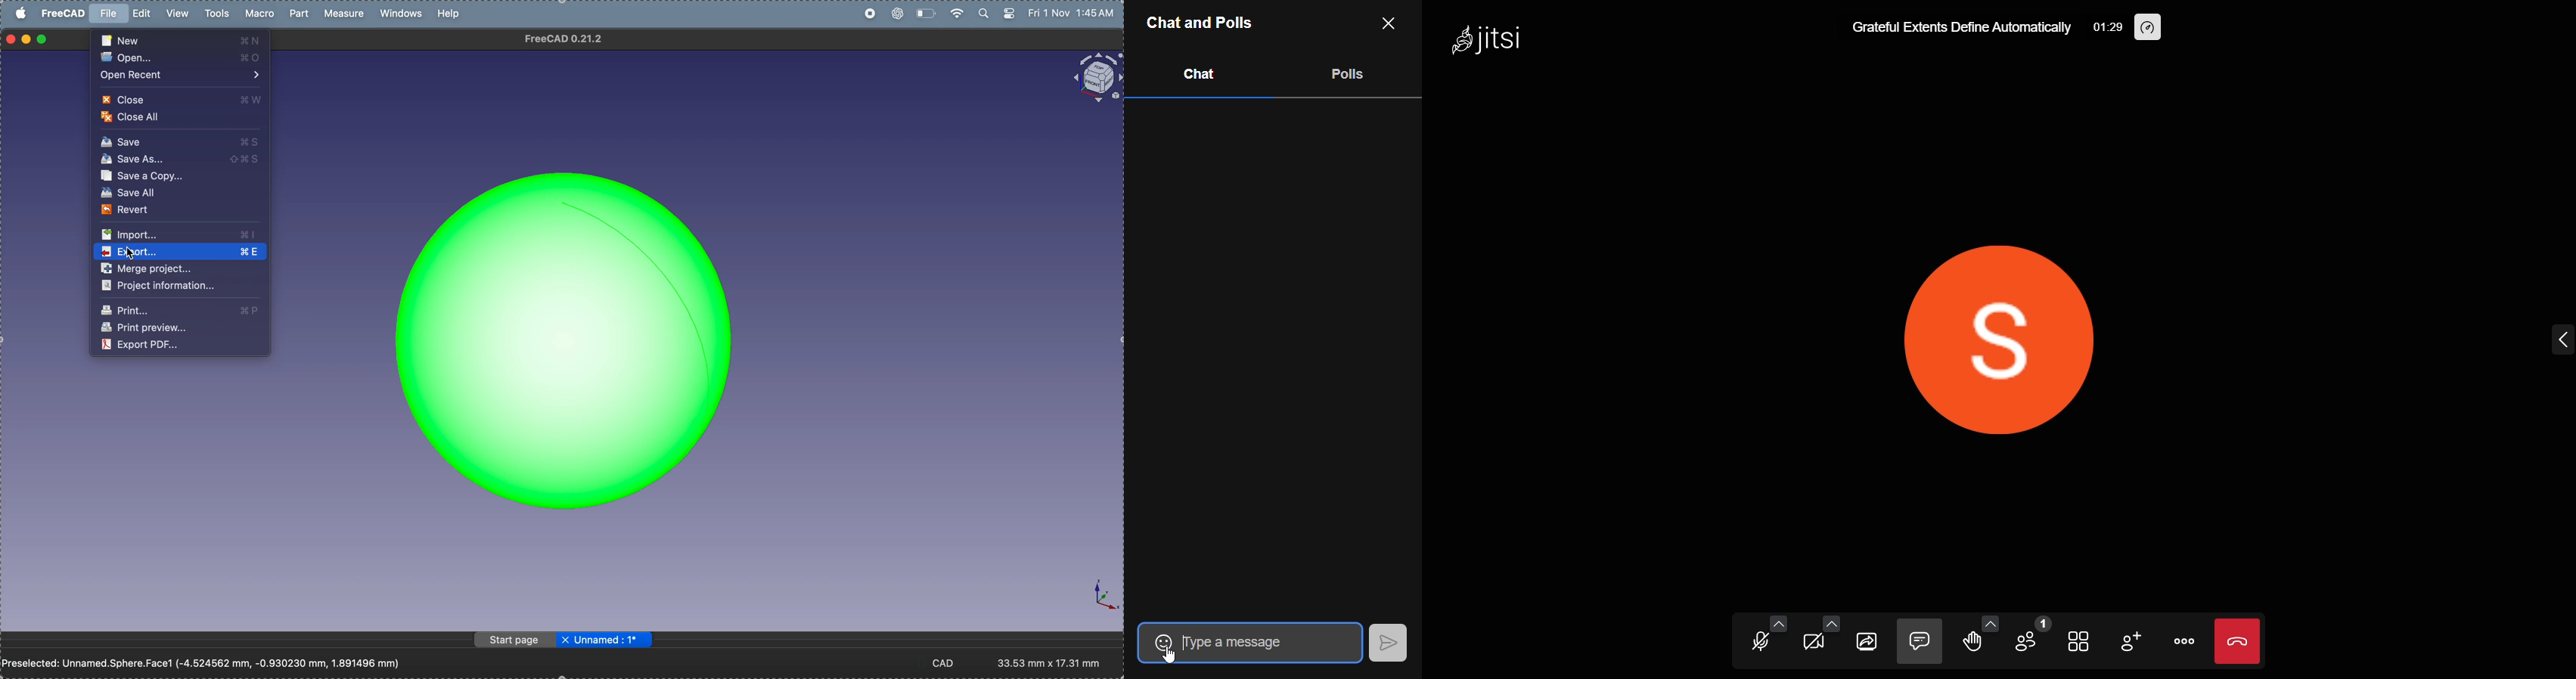  What do you see at coordinates (179, 233) in the screenshot?
I see `import` at bounding box center [179, 233].